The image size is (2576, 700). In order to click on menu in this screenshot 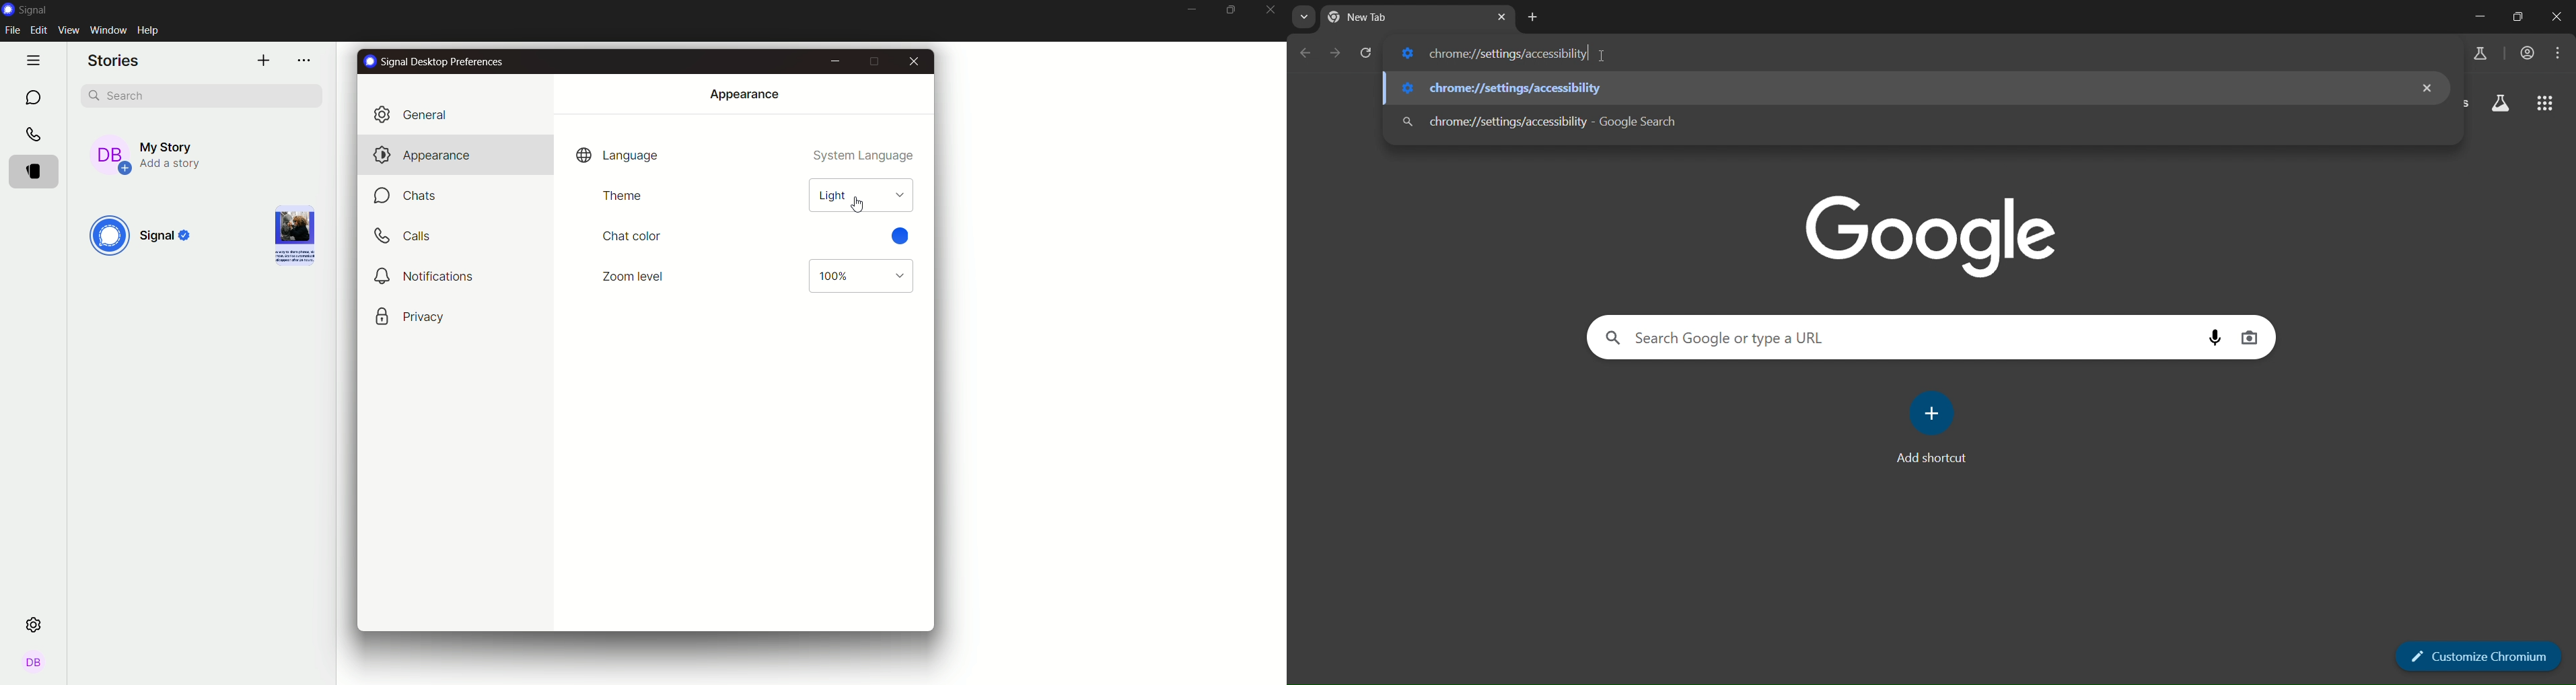, I will do `click(2559, 54)`.